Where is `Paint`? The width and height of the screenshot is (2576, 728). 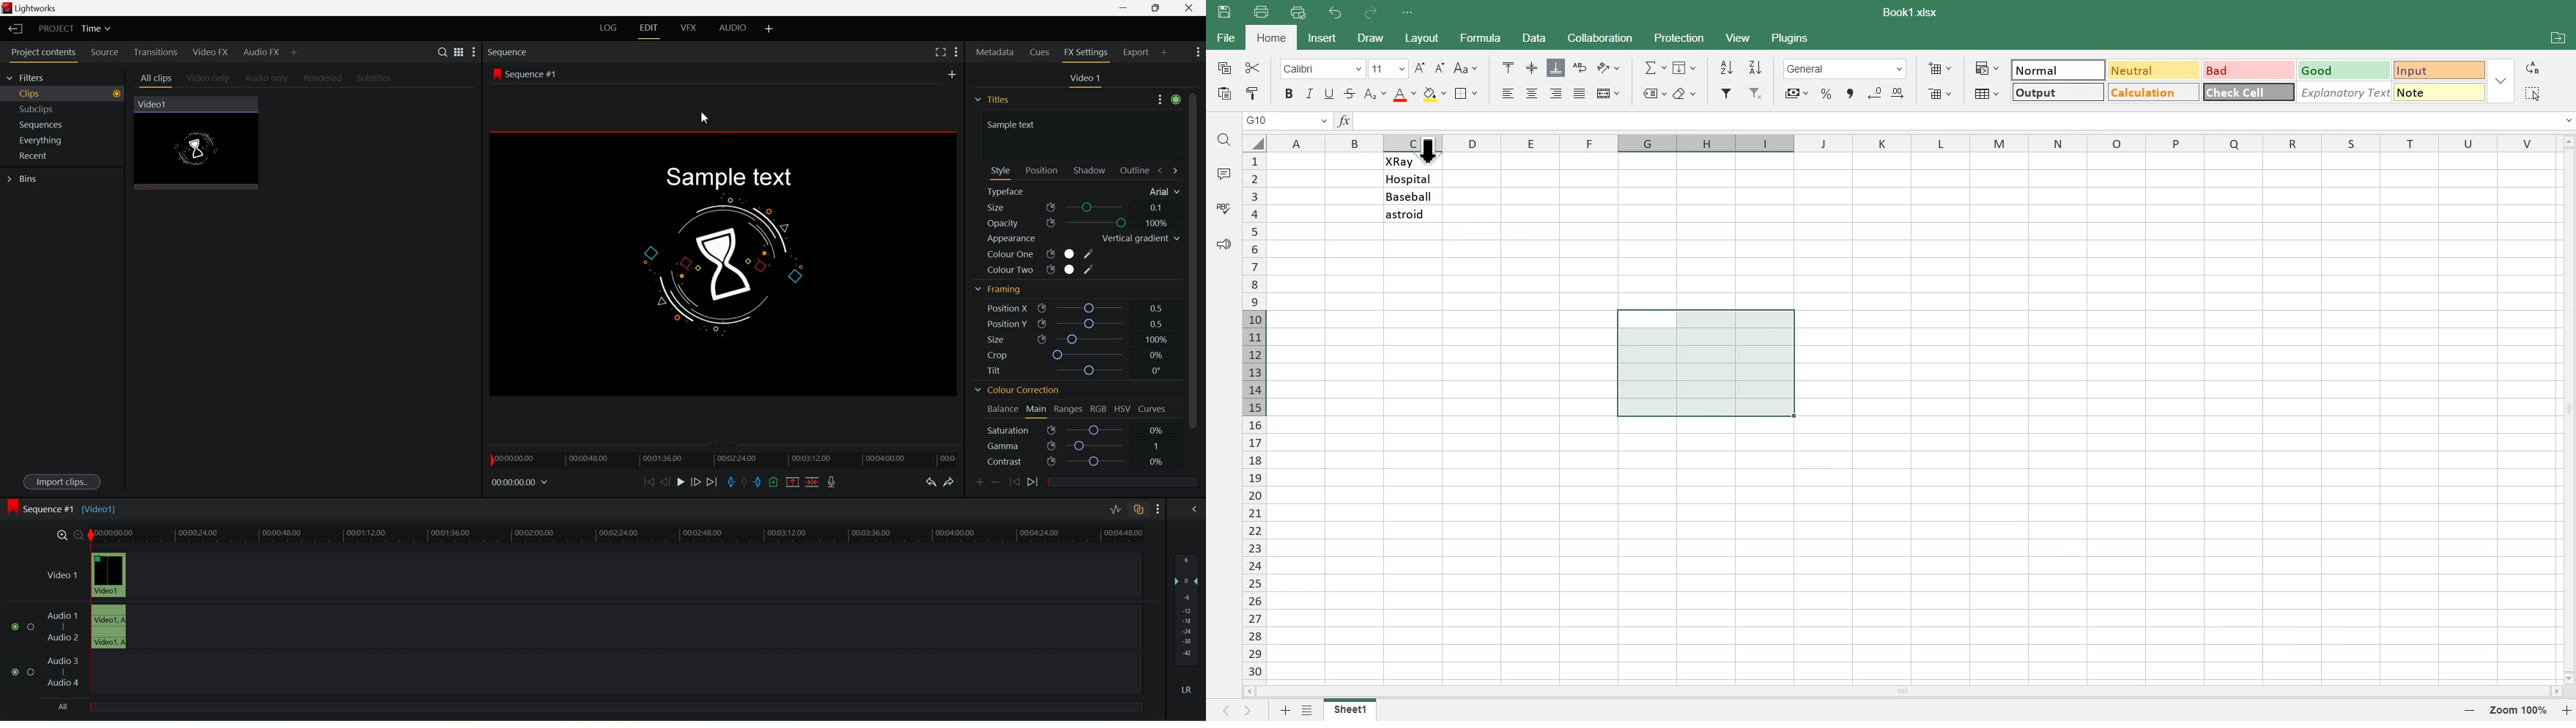 Paint is located at coordinates (1251, 93).